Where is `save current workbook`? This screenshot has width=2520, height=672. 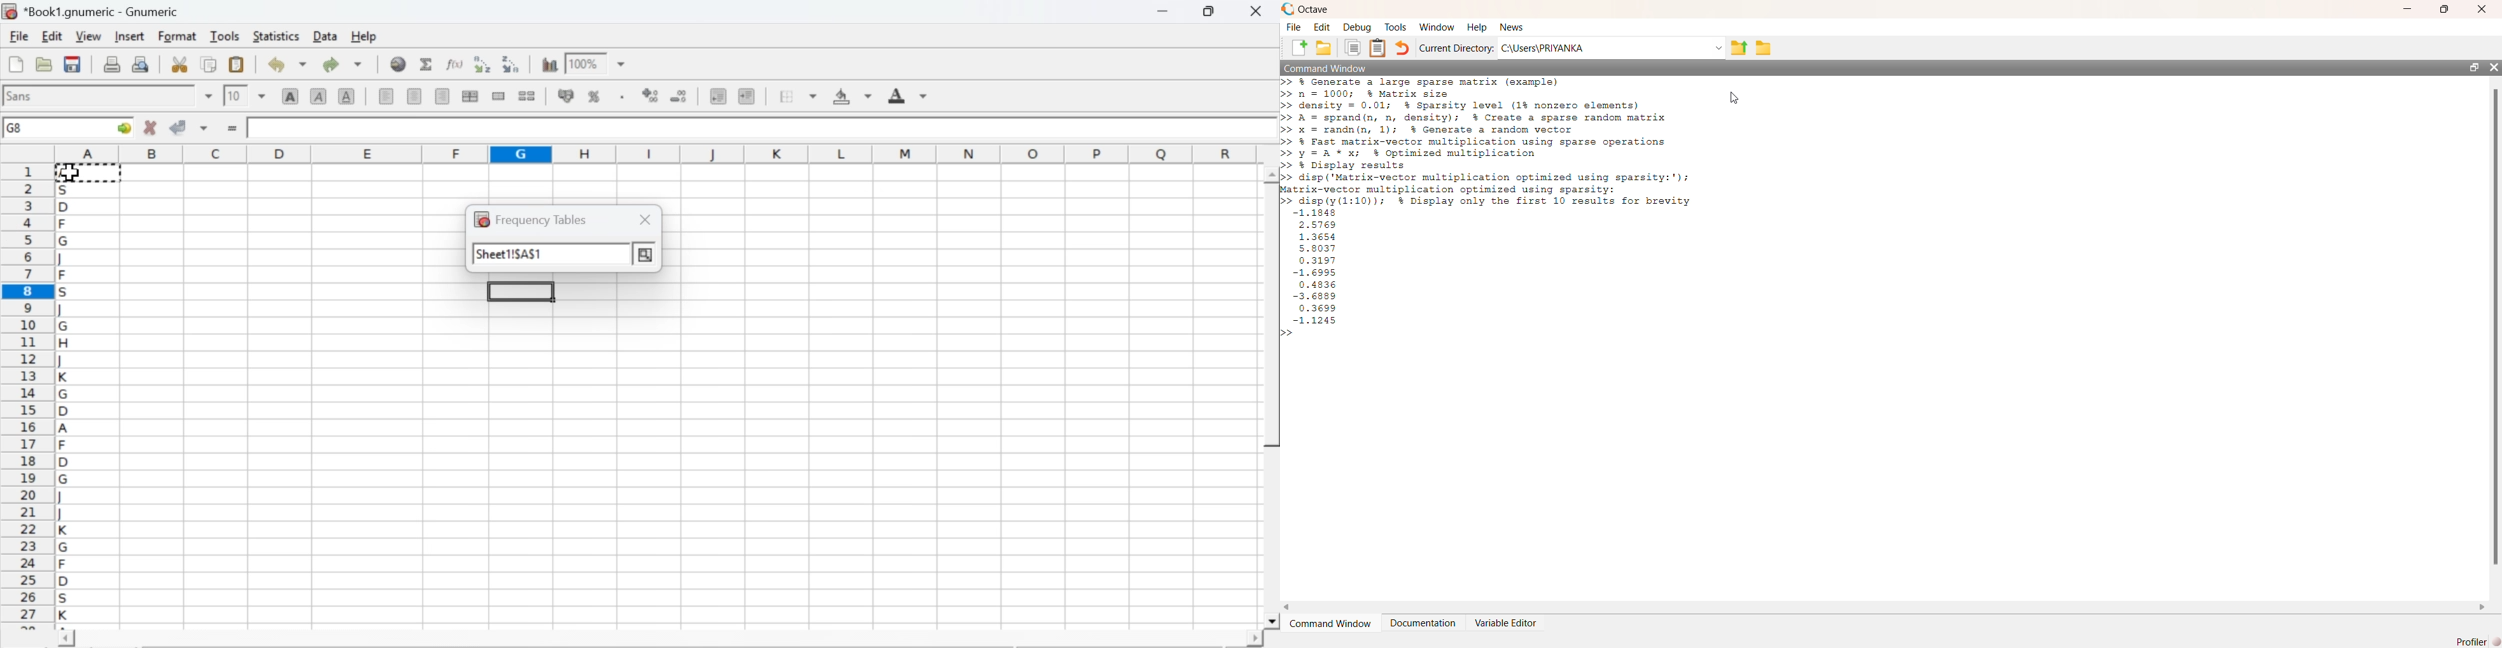
save current workbook is located at coordinates (73, 64).